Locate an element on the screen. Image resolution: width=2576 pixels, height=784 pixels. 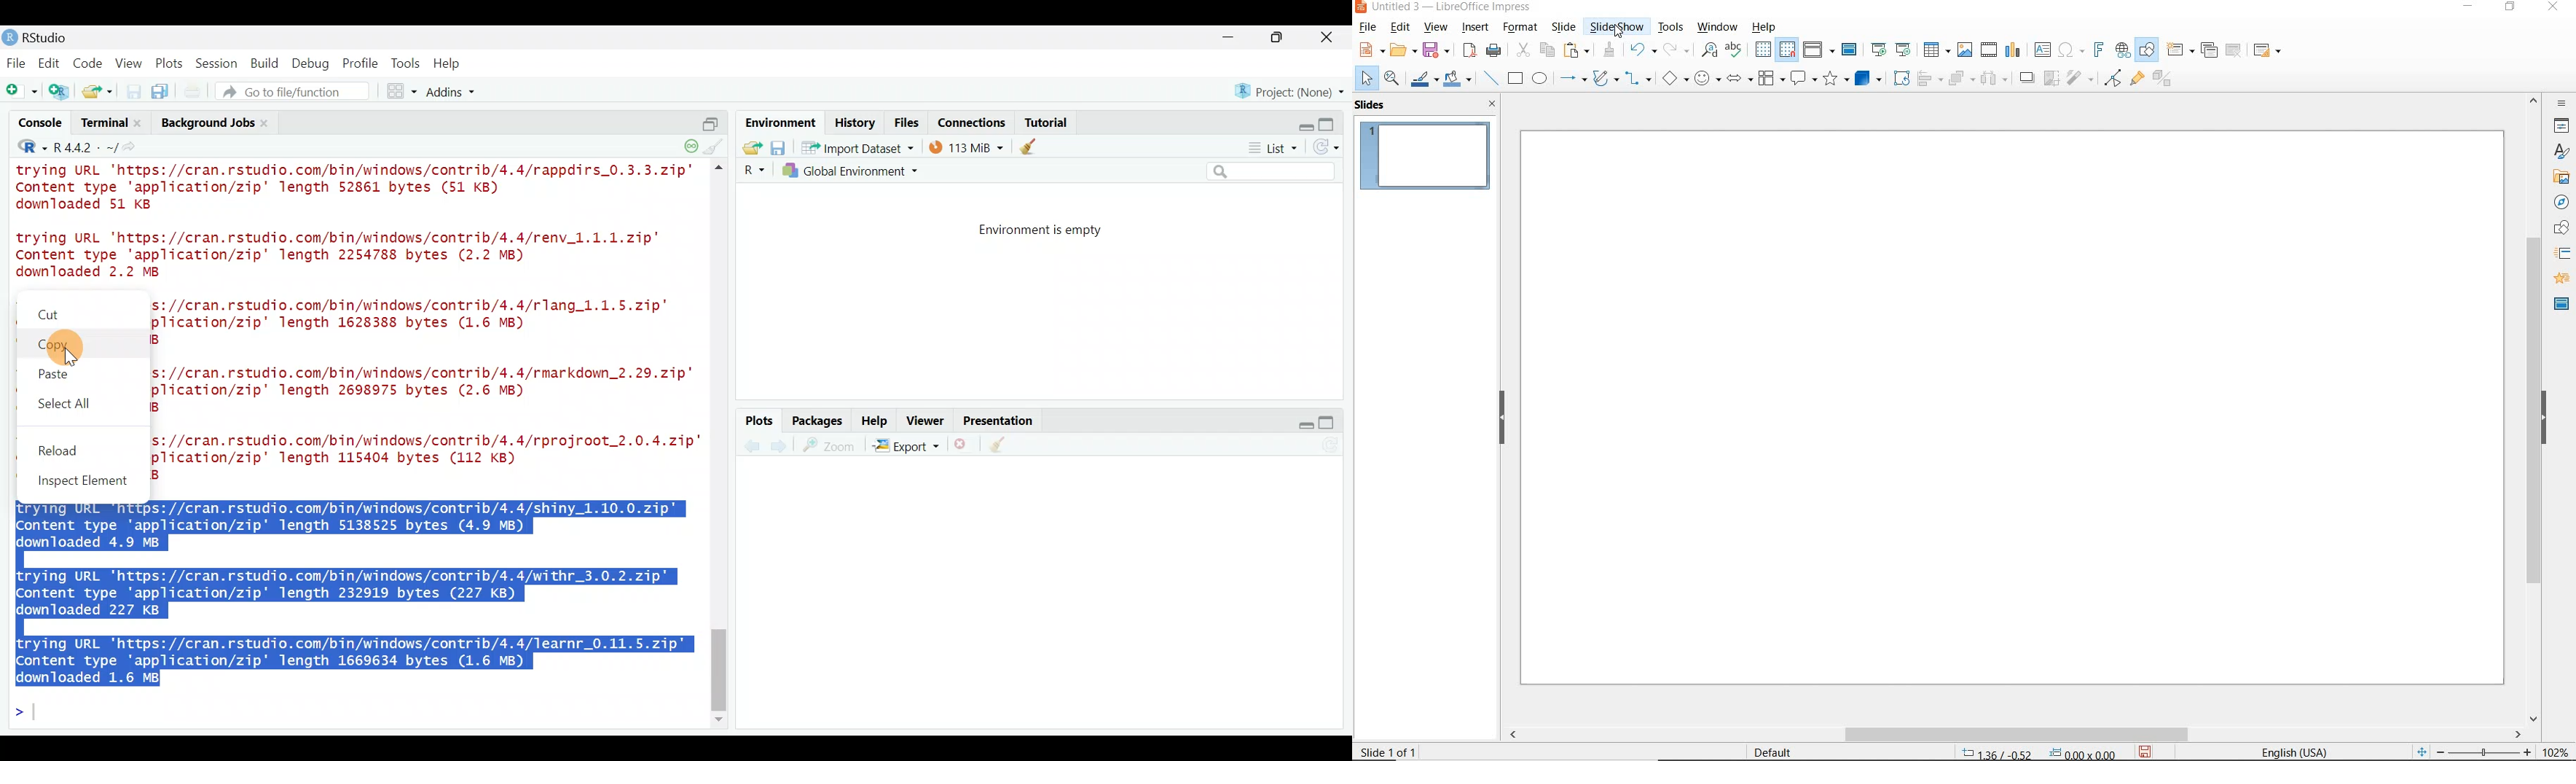
Plots is located at coordinates (760, 421).